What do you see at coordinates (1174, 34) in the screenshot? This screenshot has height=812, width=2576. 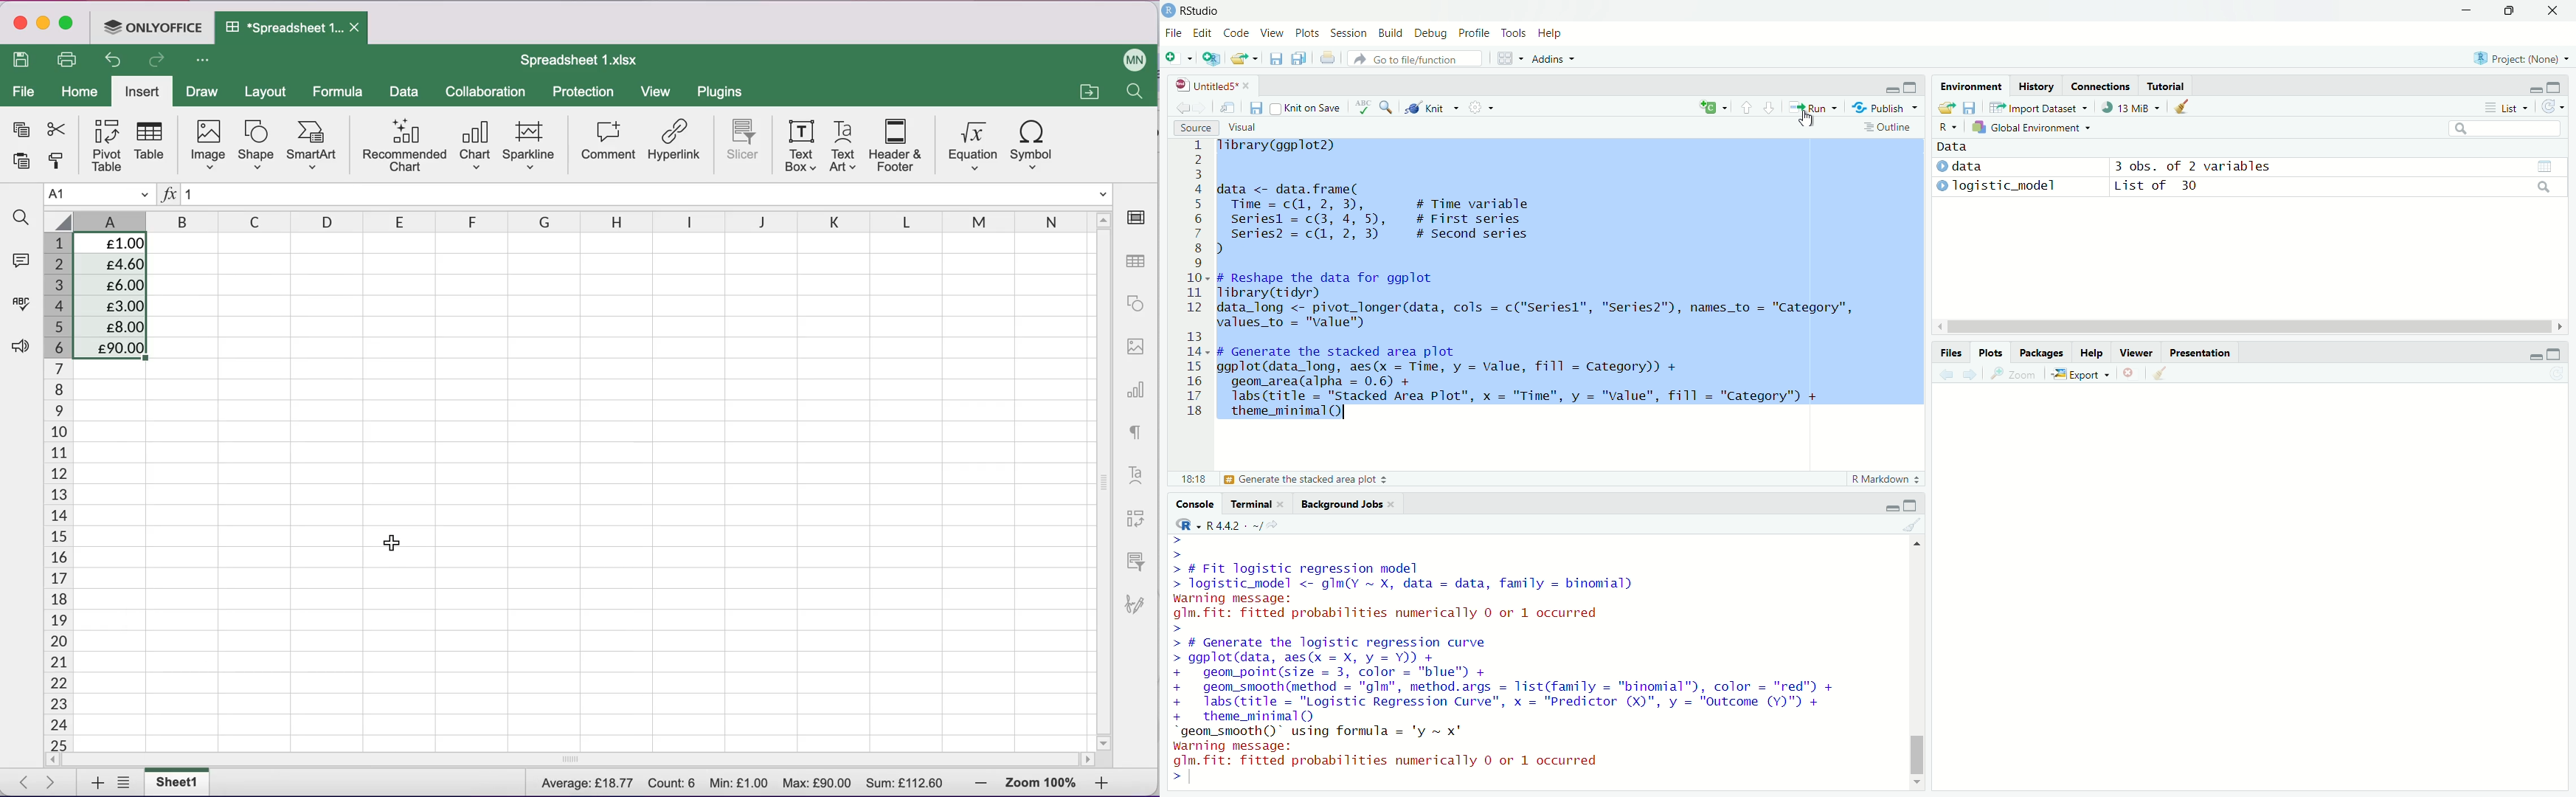 I see `File` at bounding box center [1174, 34].